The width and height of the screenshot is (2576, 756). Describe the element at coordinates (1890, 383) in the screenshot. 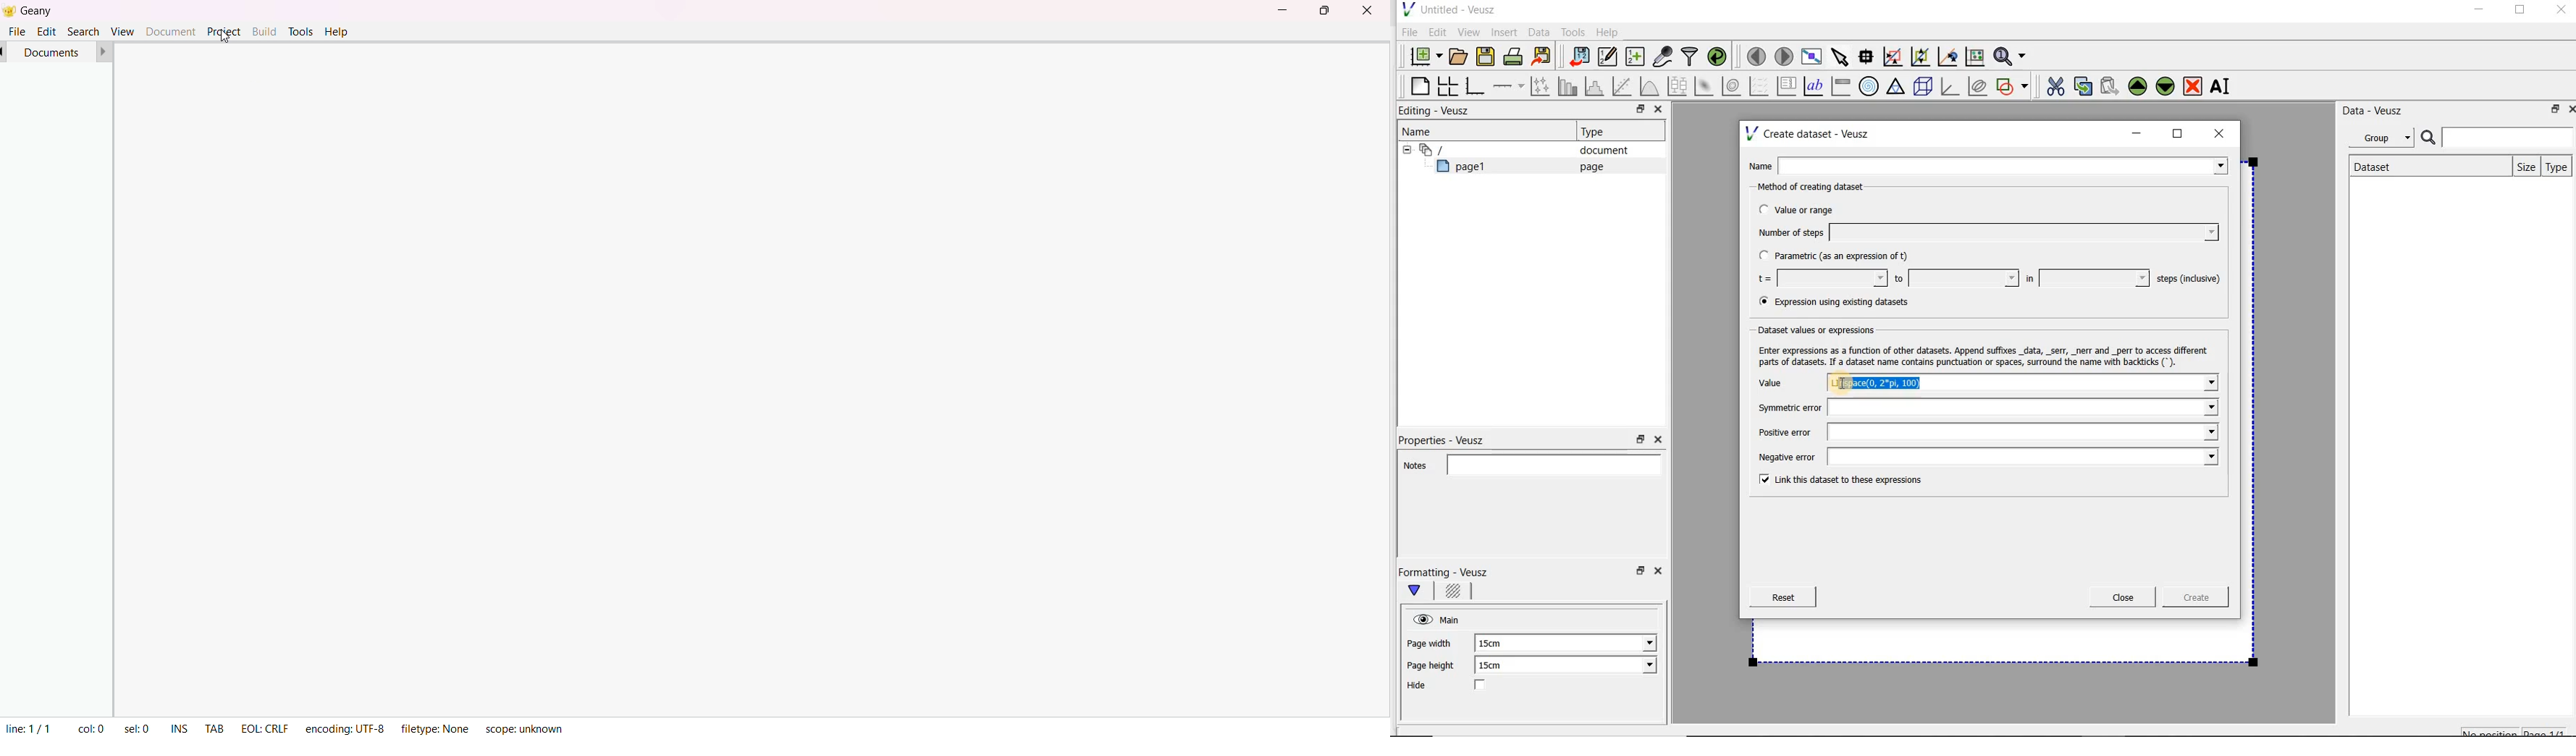

I see `linspace(0, 2*pi, 100)` at that location.